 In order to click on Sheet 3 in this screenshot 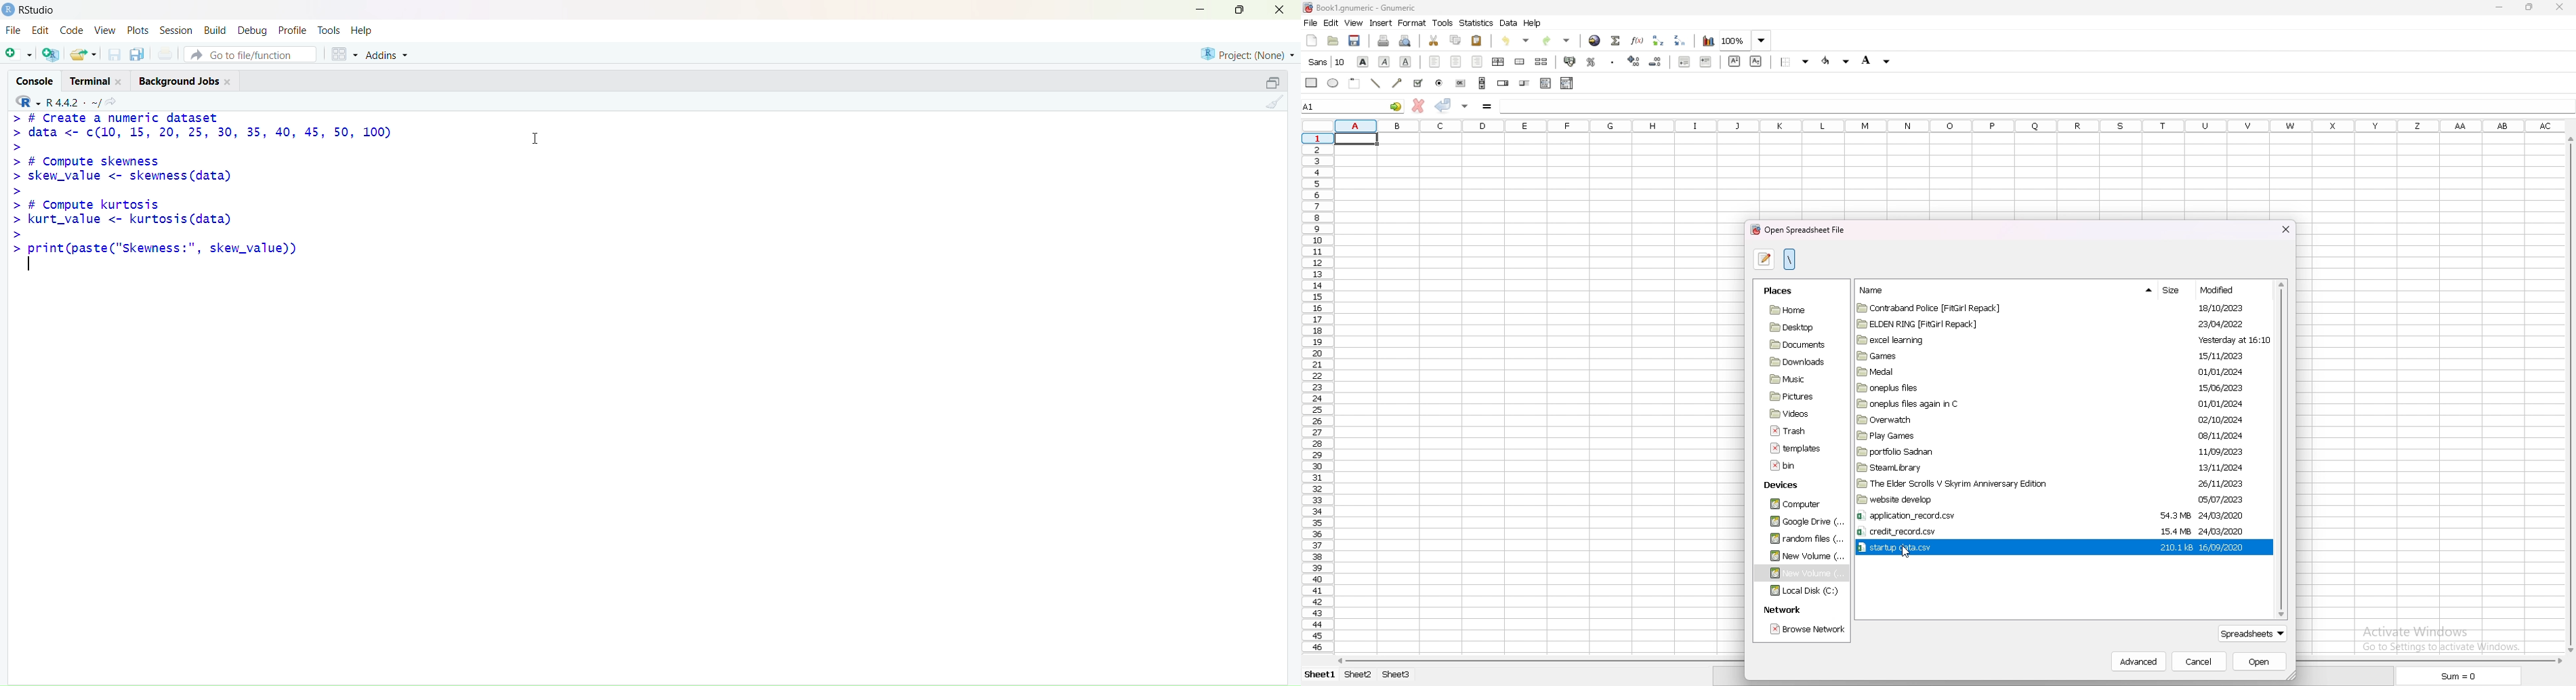, I will do `click(1397, 675)`.